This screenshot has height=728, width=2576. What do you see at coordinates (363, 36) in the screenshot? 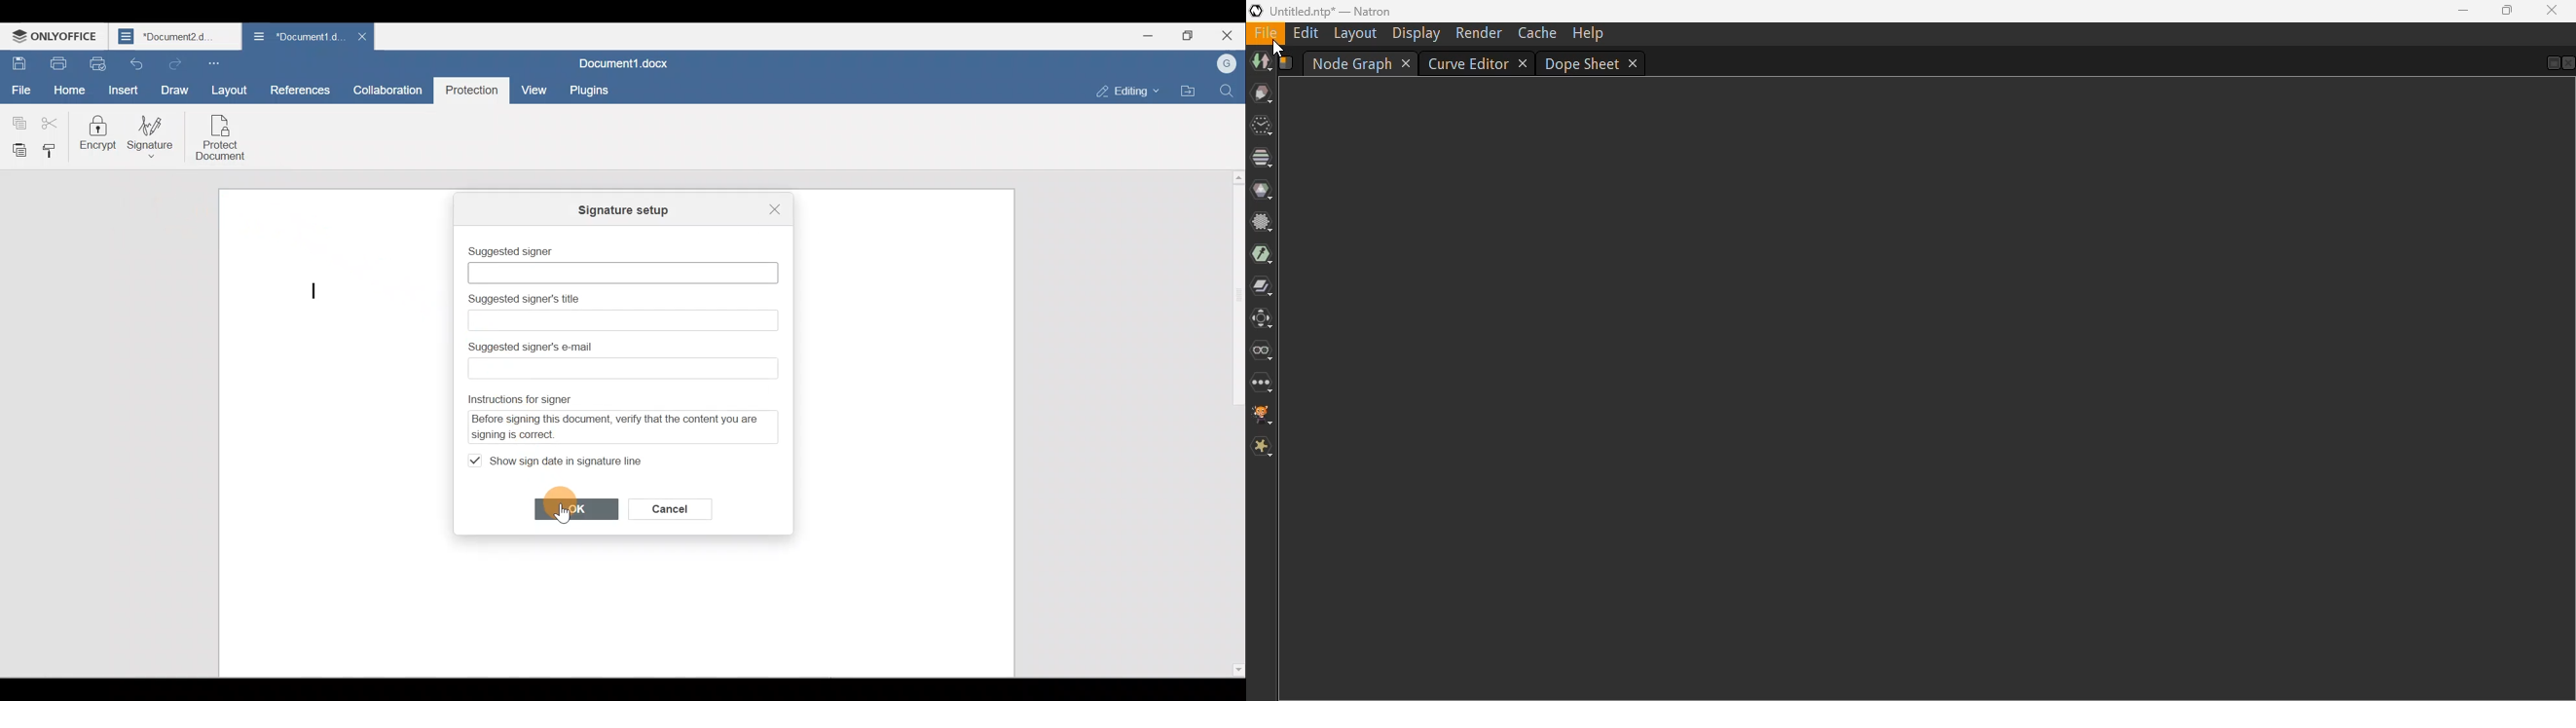
I see `Close document` at bounding box center [363, 36].